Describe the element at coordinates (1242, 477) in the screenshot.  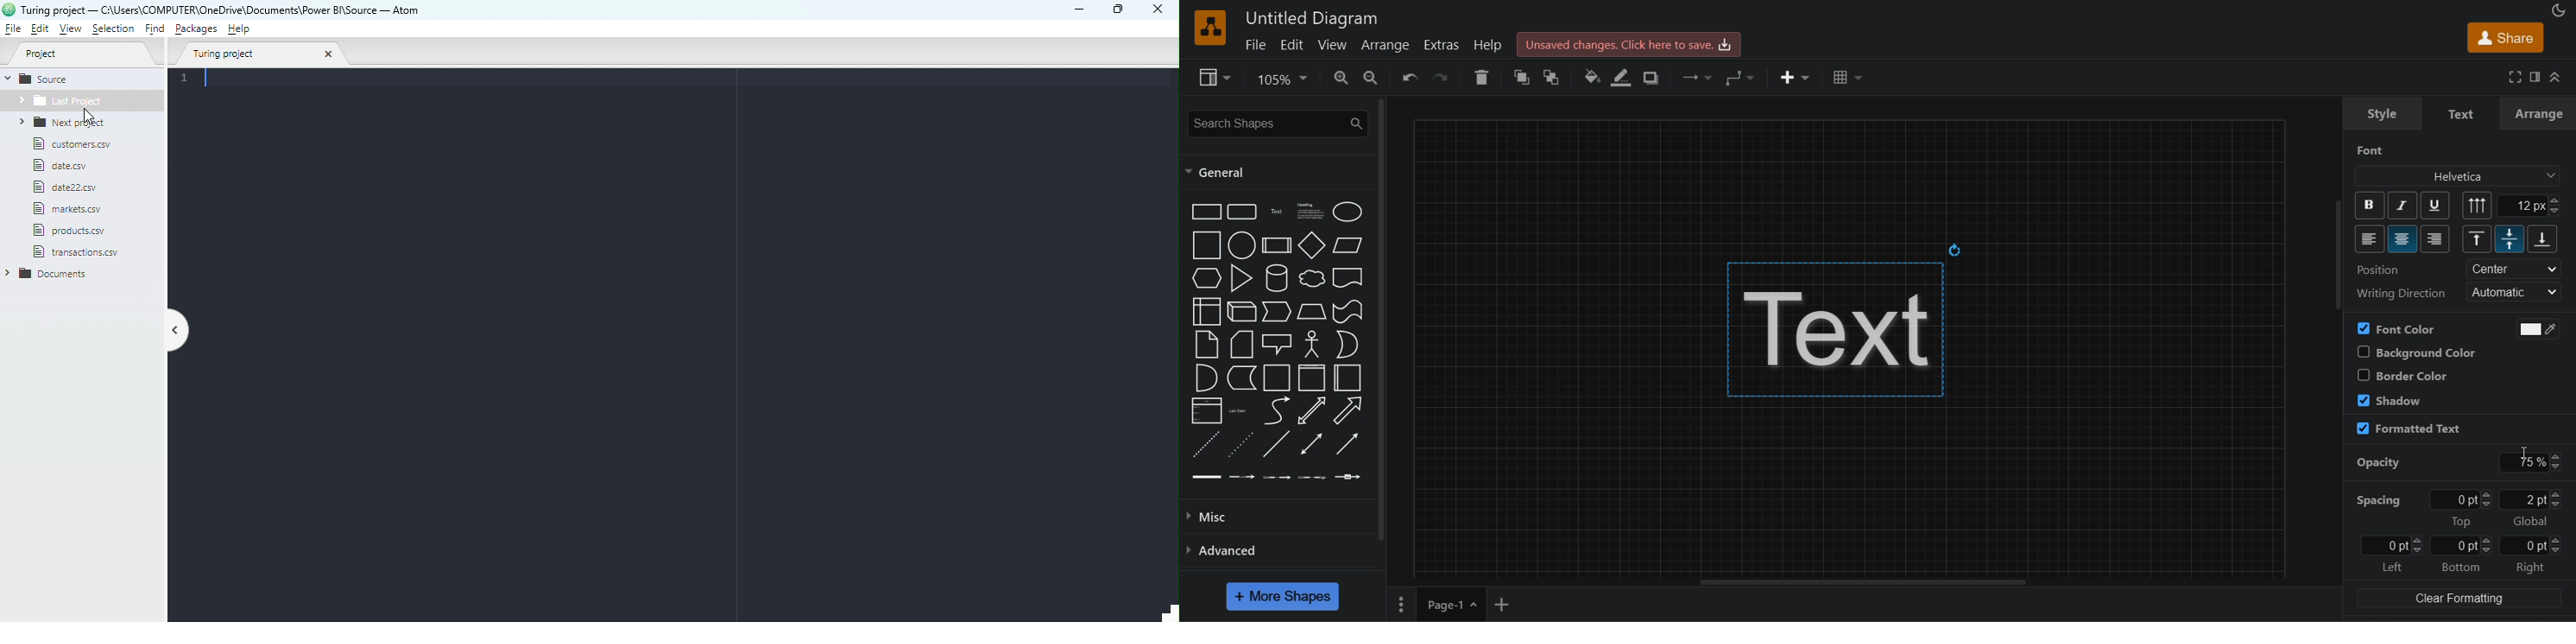
I see `connector with label` at that location.